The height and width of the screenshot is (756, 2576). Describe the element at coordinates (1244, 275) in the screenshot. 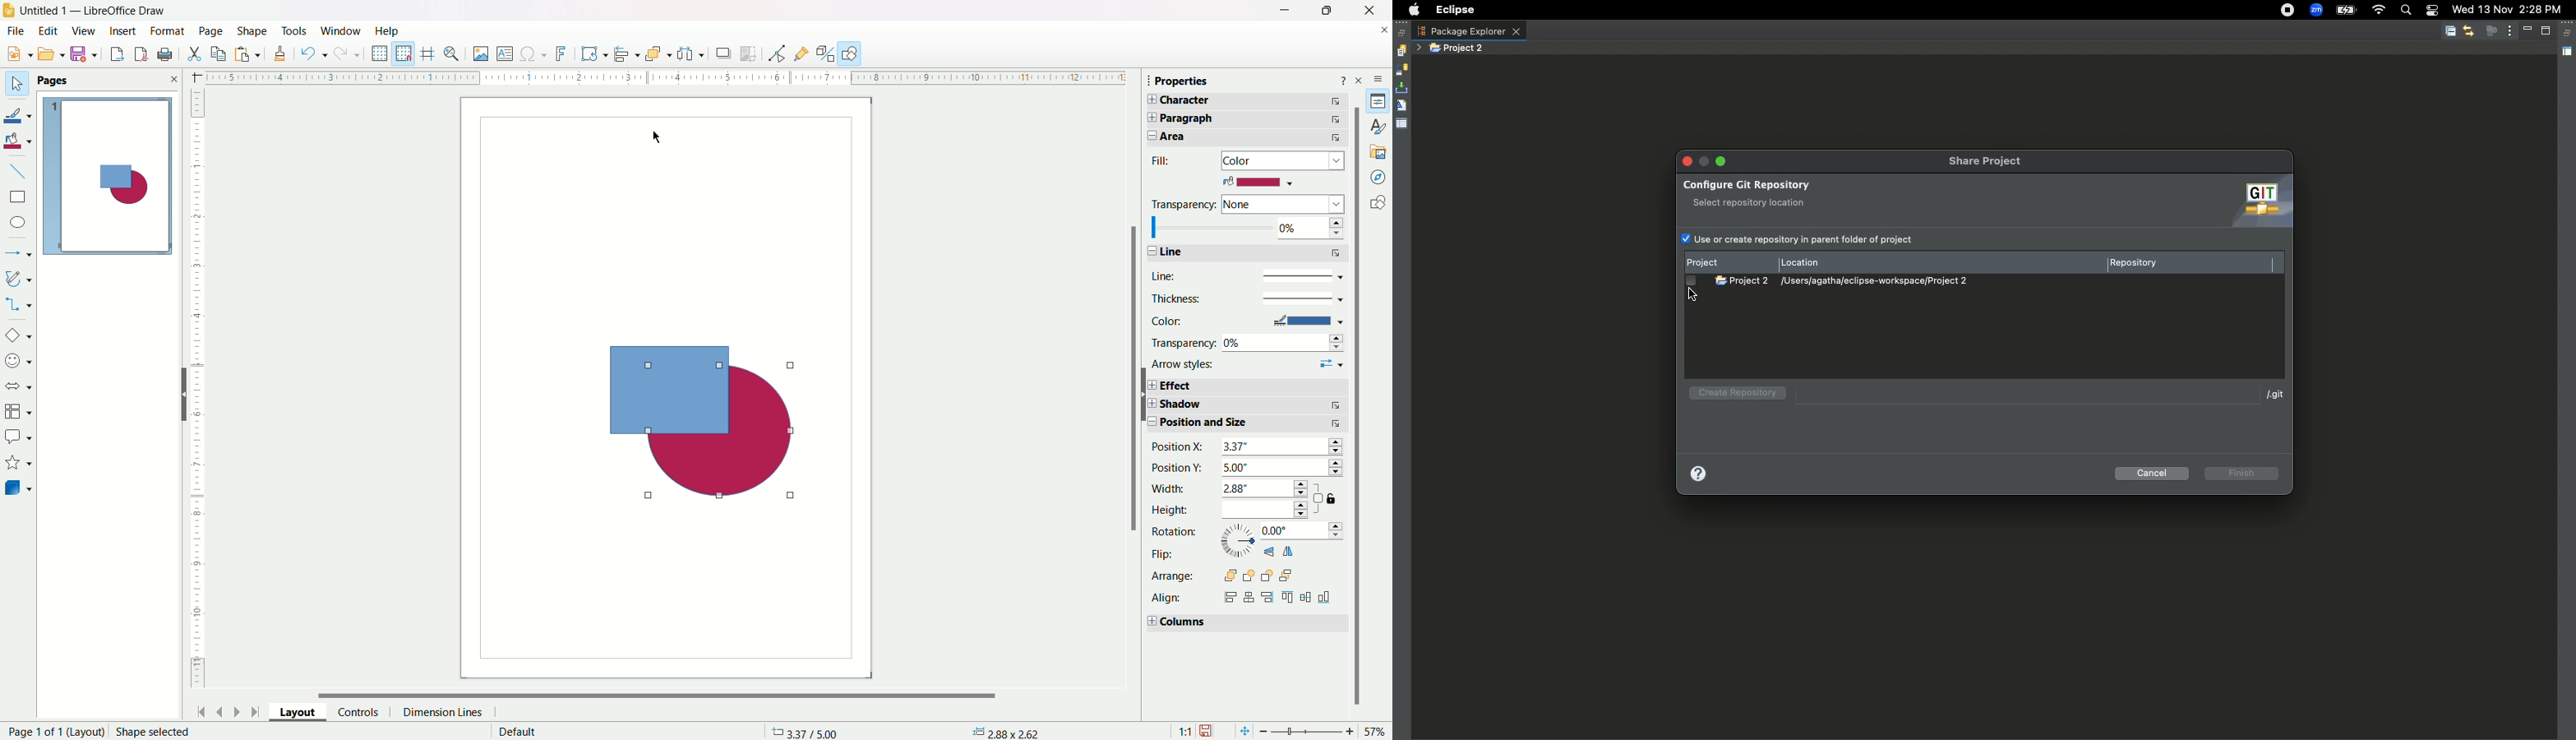

I see `line` at that location.